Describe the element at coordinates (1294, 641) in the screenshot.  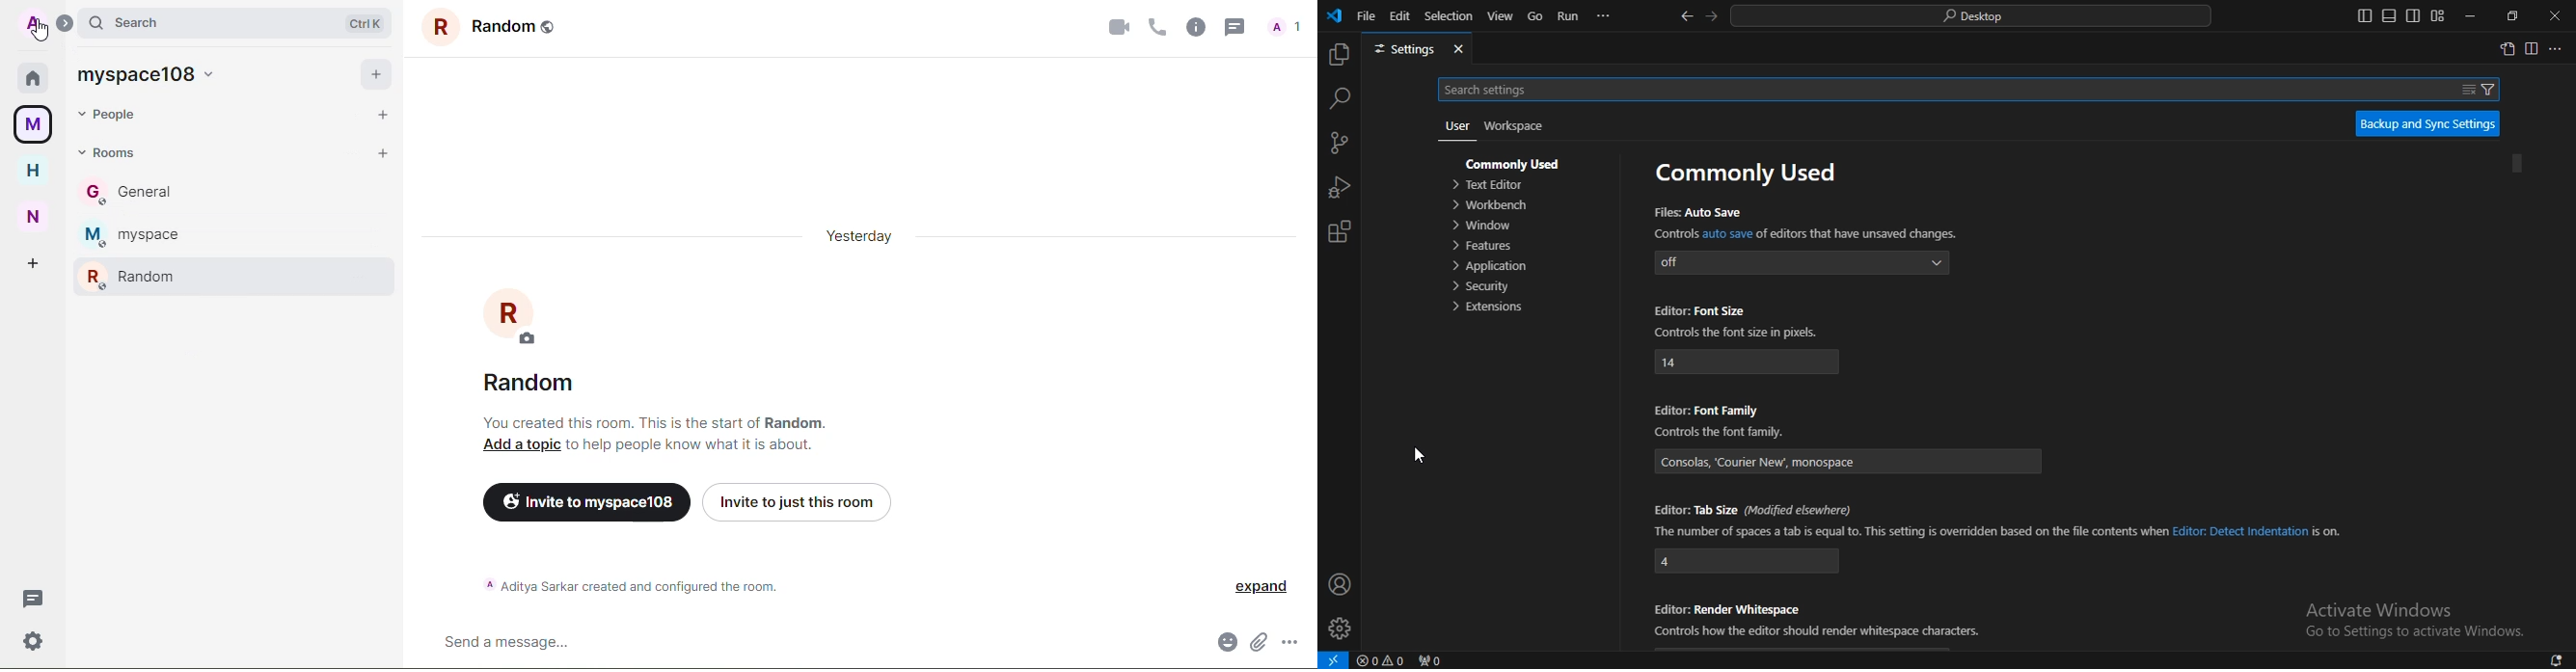
I see `more` at that location.